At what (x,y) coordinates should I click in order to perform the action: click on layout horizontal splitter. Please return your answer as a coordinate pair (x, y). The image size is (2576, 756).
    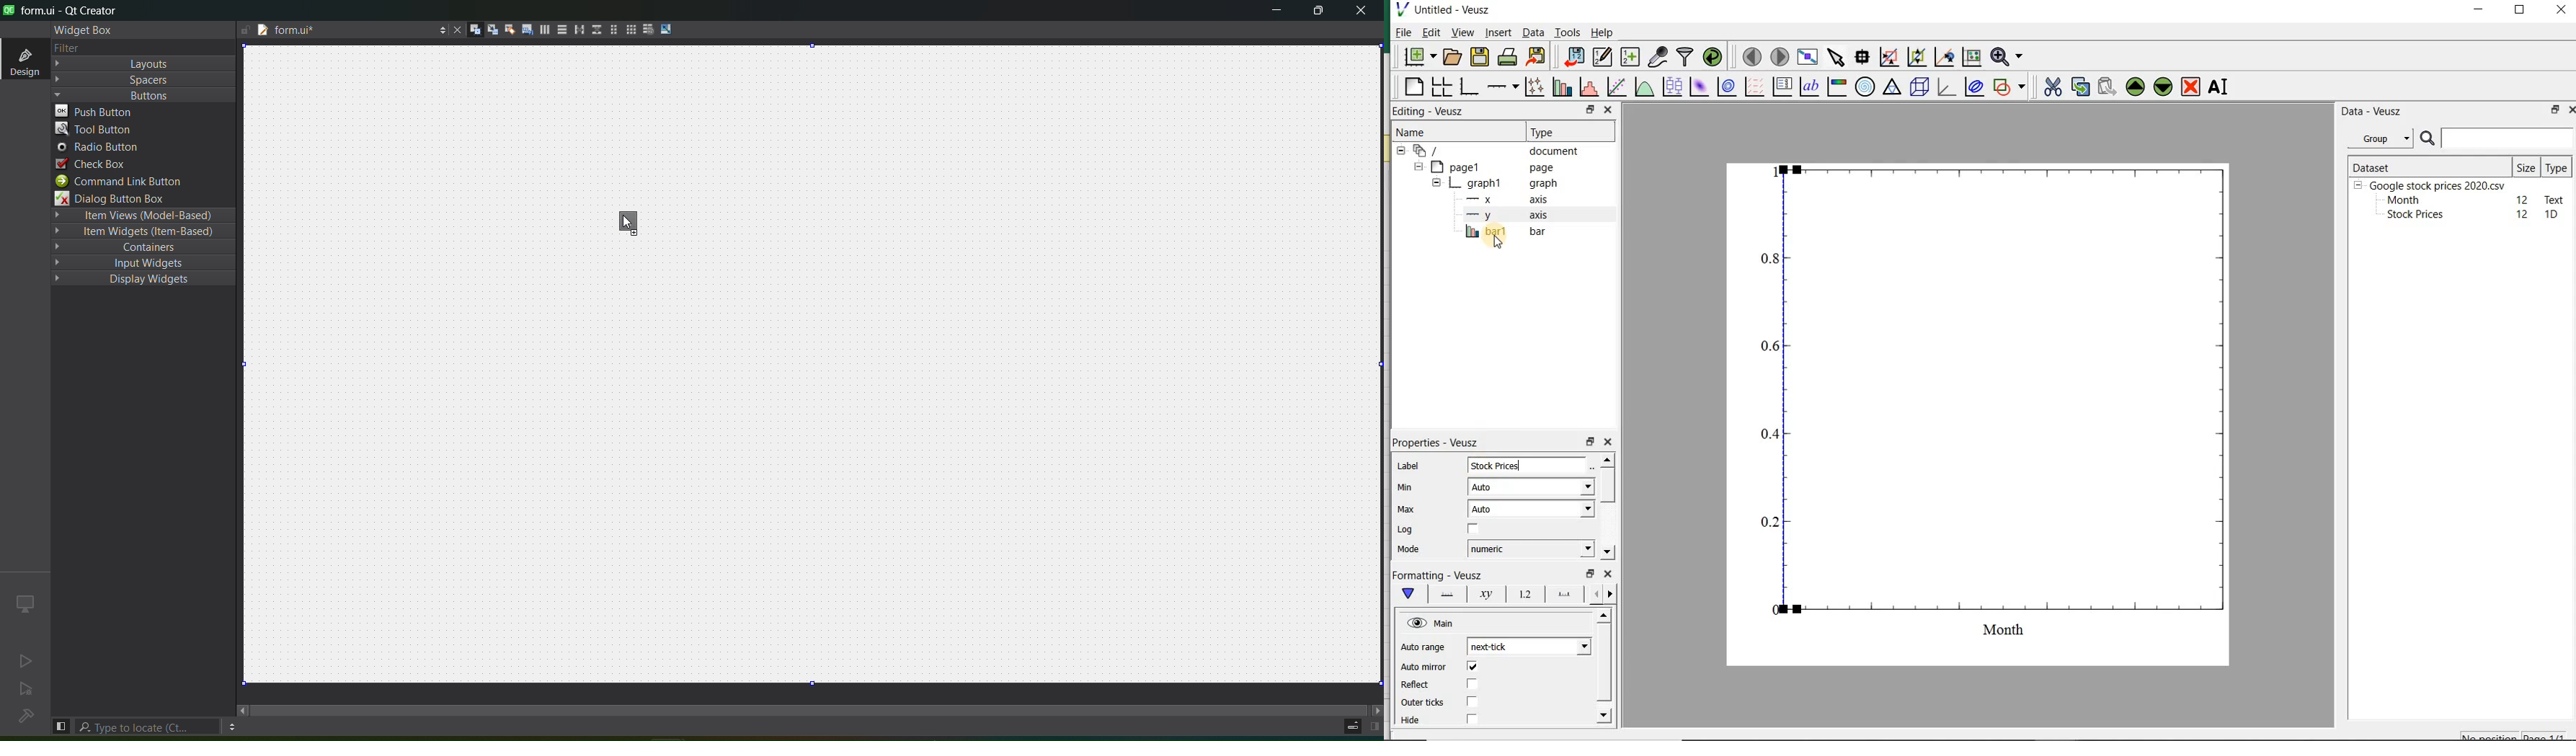
    Looking at the image, I should click on (577, 30).